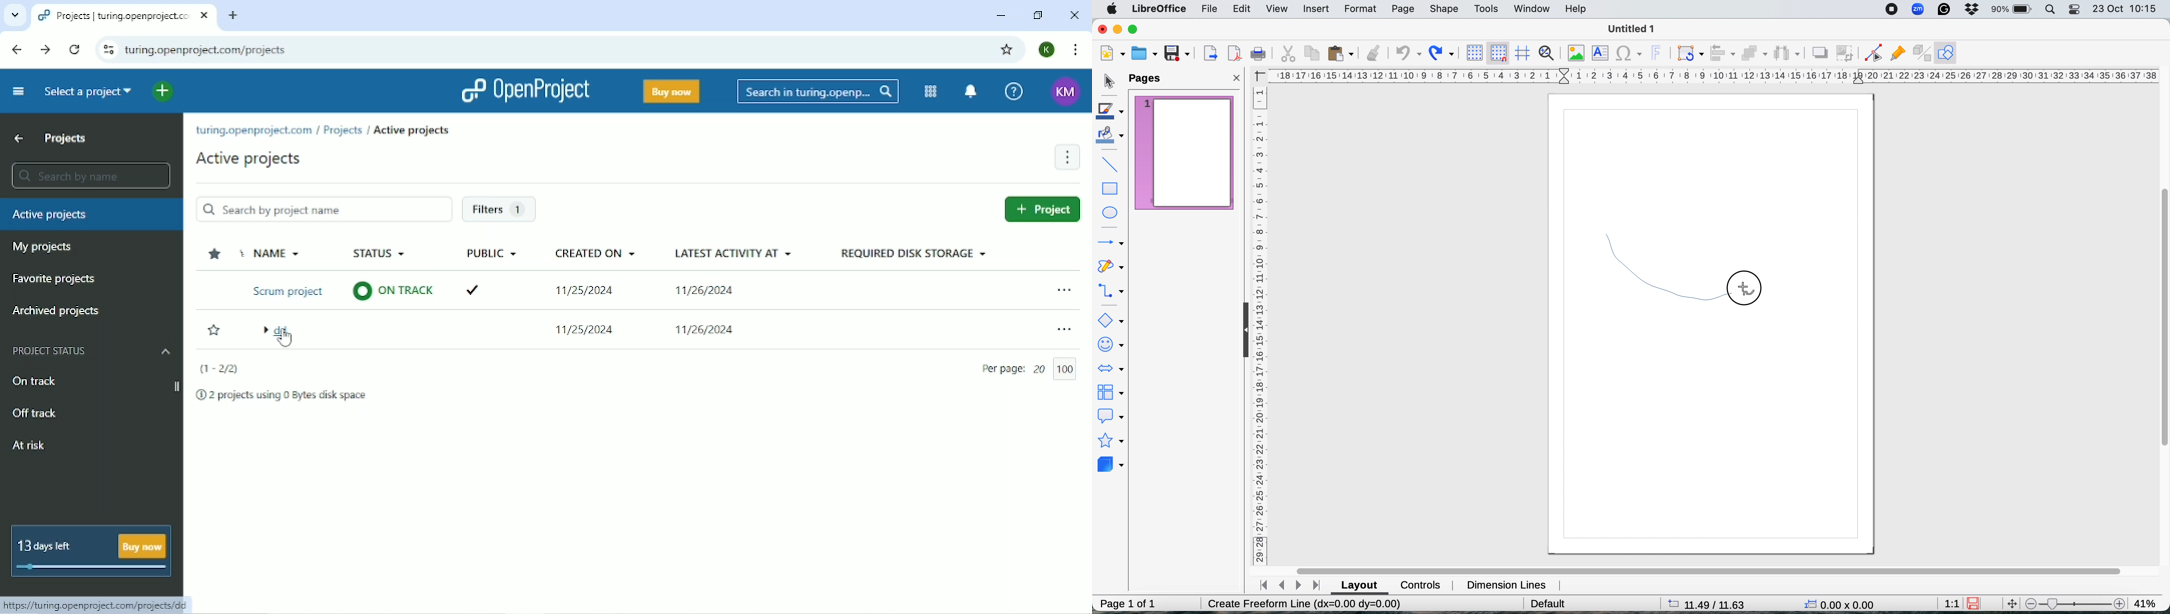  What do you see at coordinates (1290, 584) in the screenshot?
I see `switch between pages` at bounding box center [1290, 584].